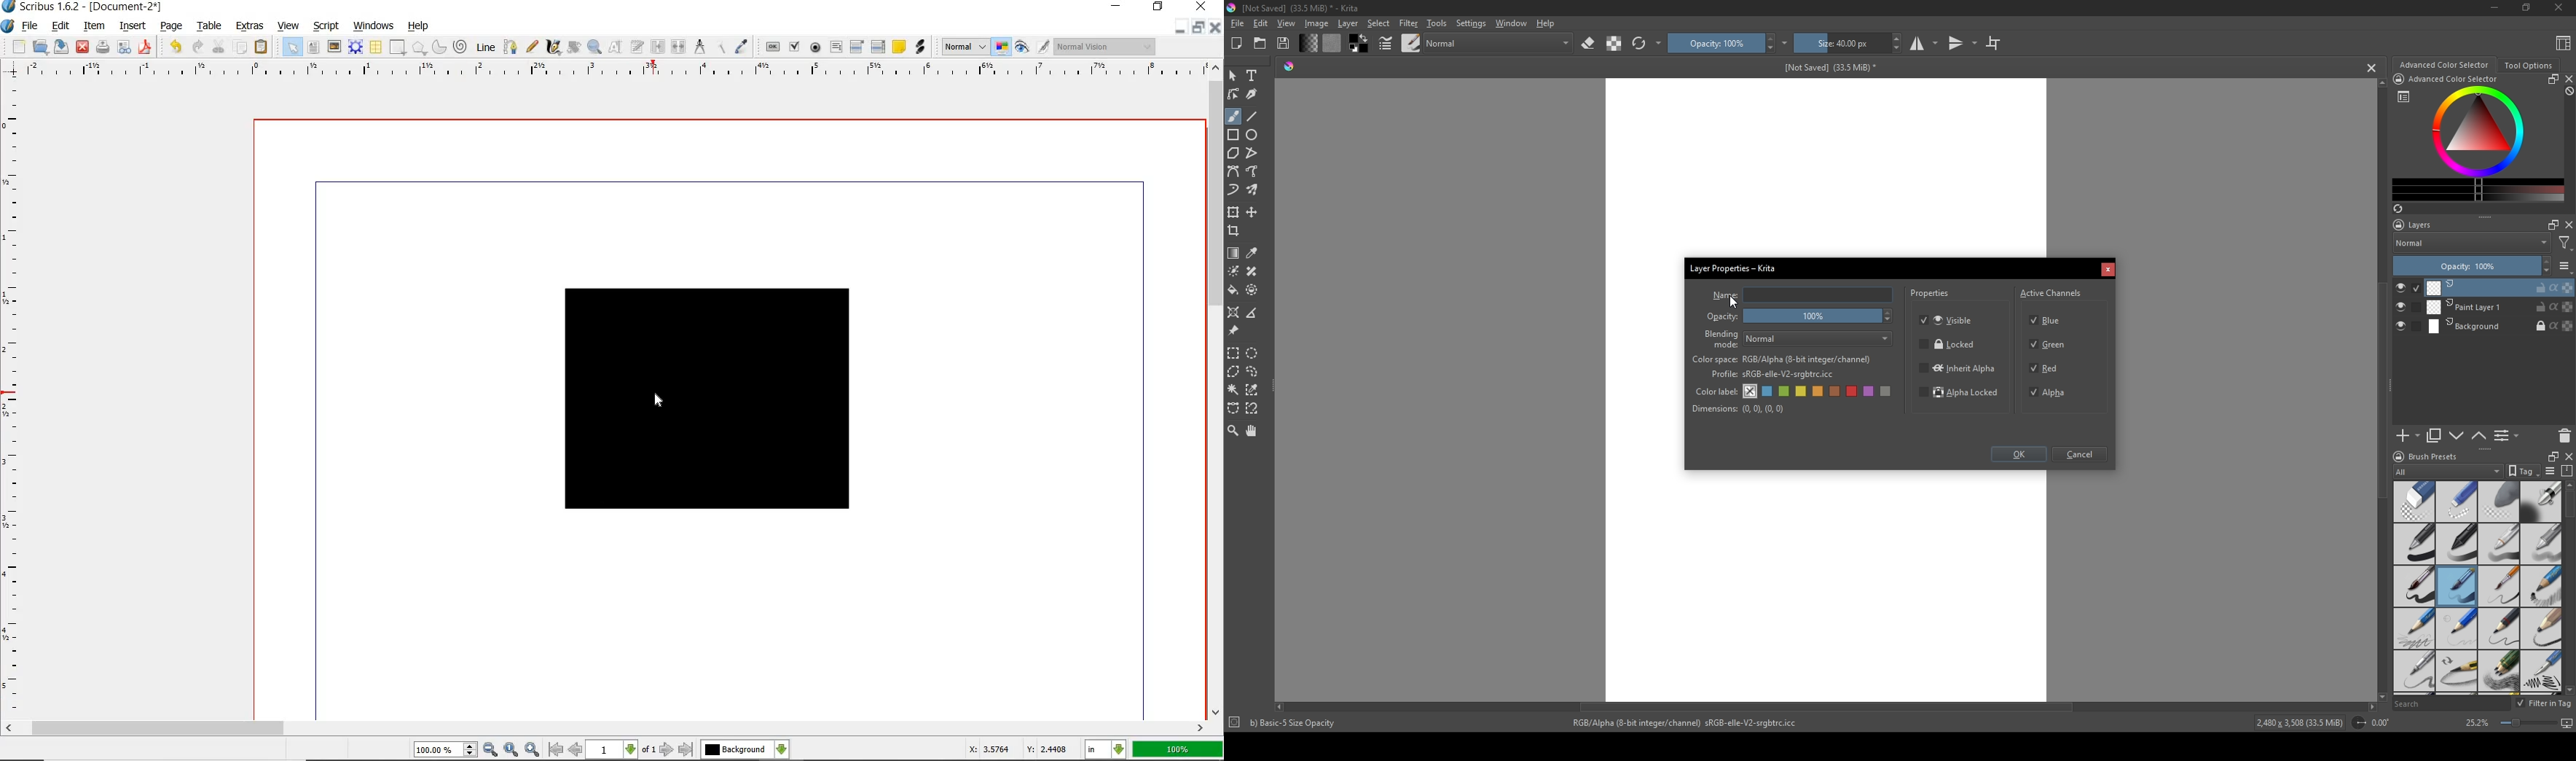 This screenshot has height=784, width=2576. Describe the element at coordinates (1260, 44) in the screenshot. I see `folder` at that location.